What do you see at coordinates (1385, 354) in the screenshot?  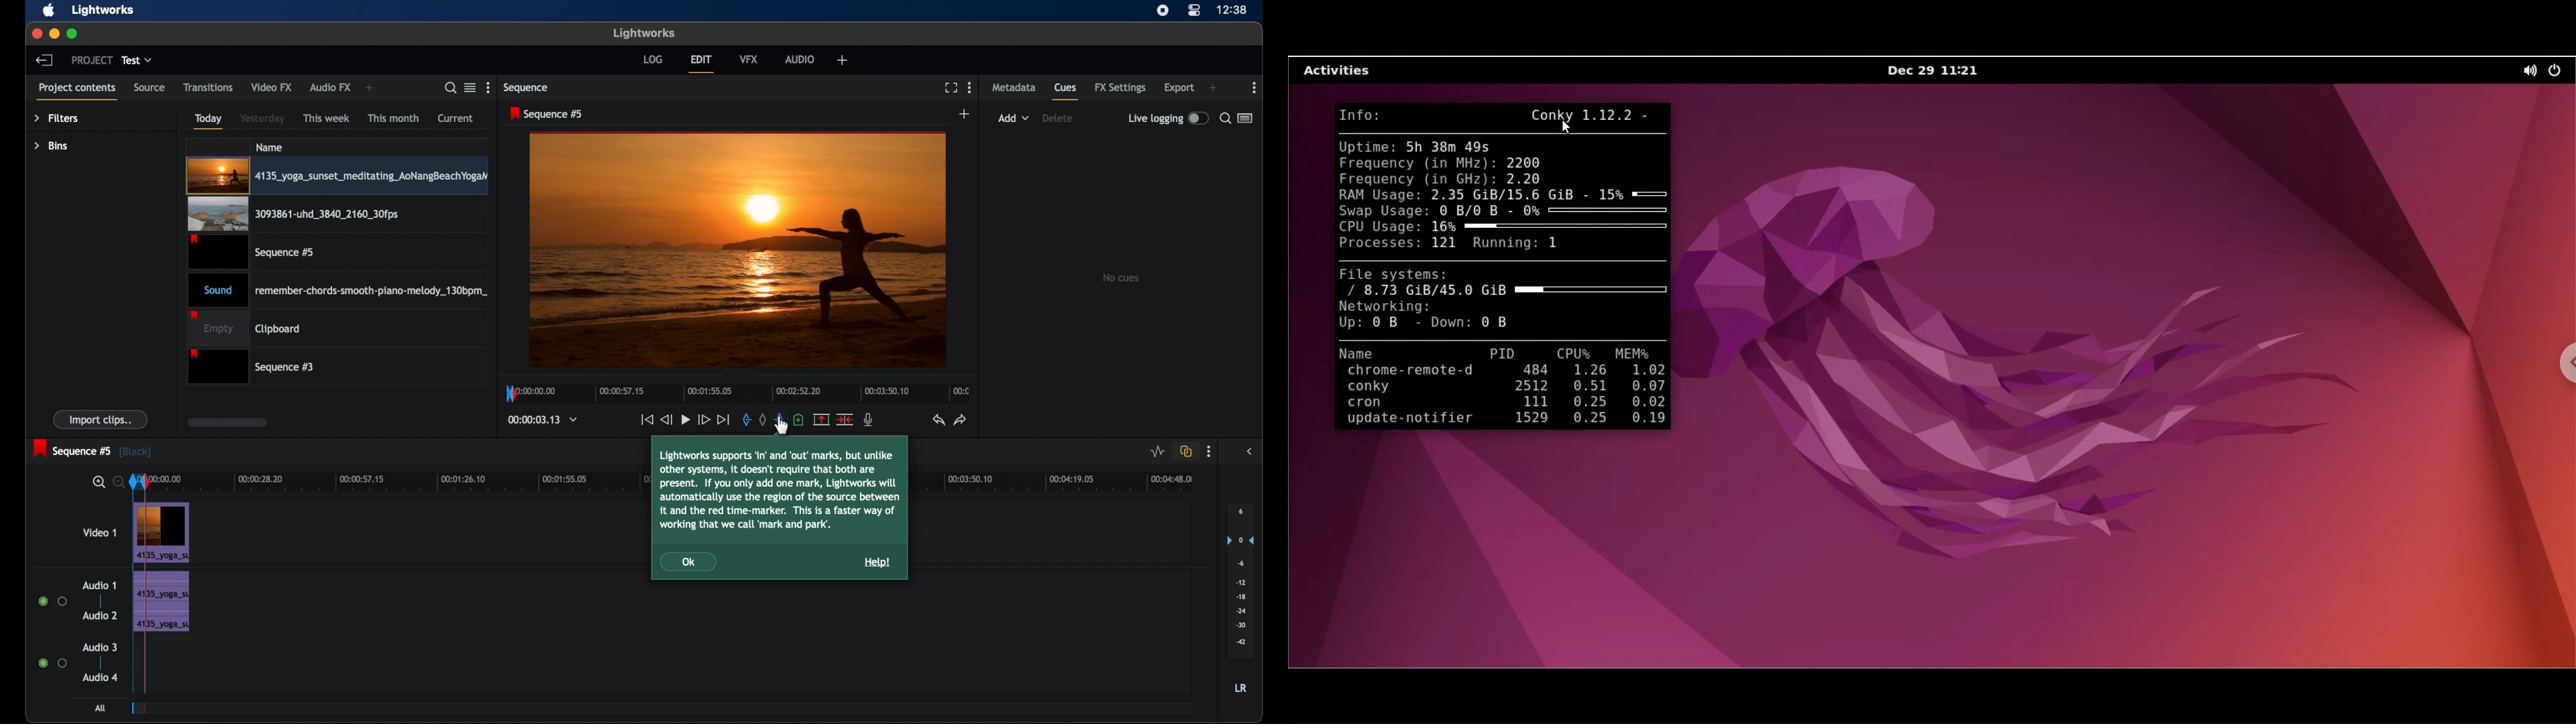 I see `name` at bounding box center [1385, 354].